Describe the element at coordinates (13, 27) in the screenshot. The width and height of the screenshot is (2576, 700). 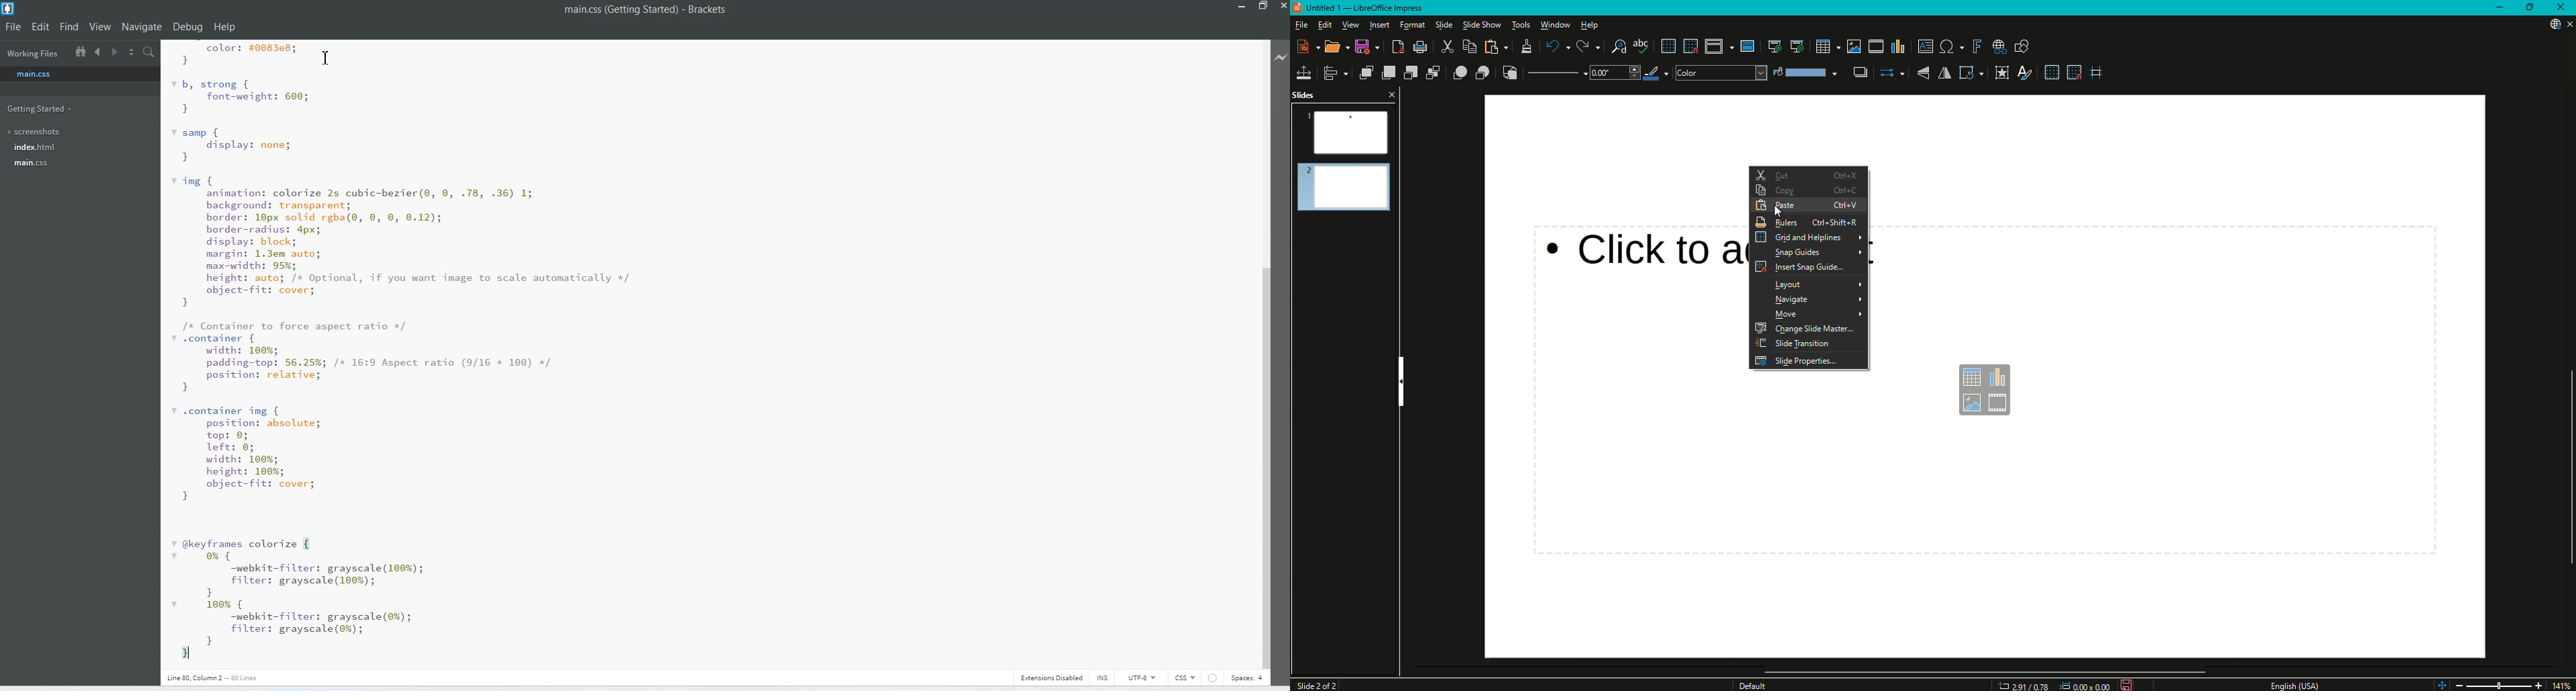
I see `File` at that location.